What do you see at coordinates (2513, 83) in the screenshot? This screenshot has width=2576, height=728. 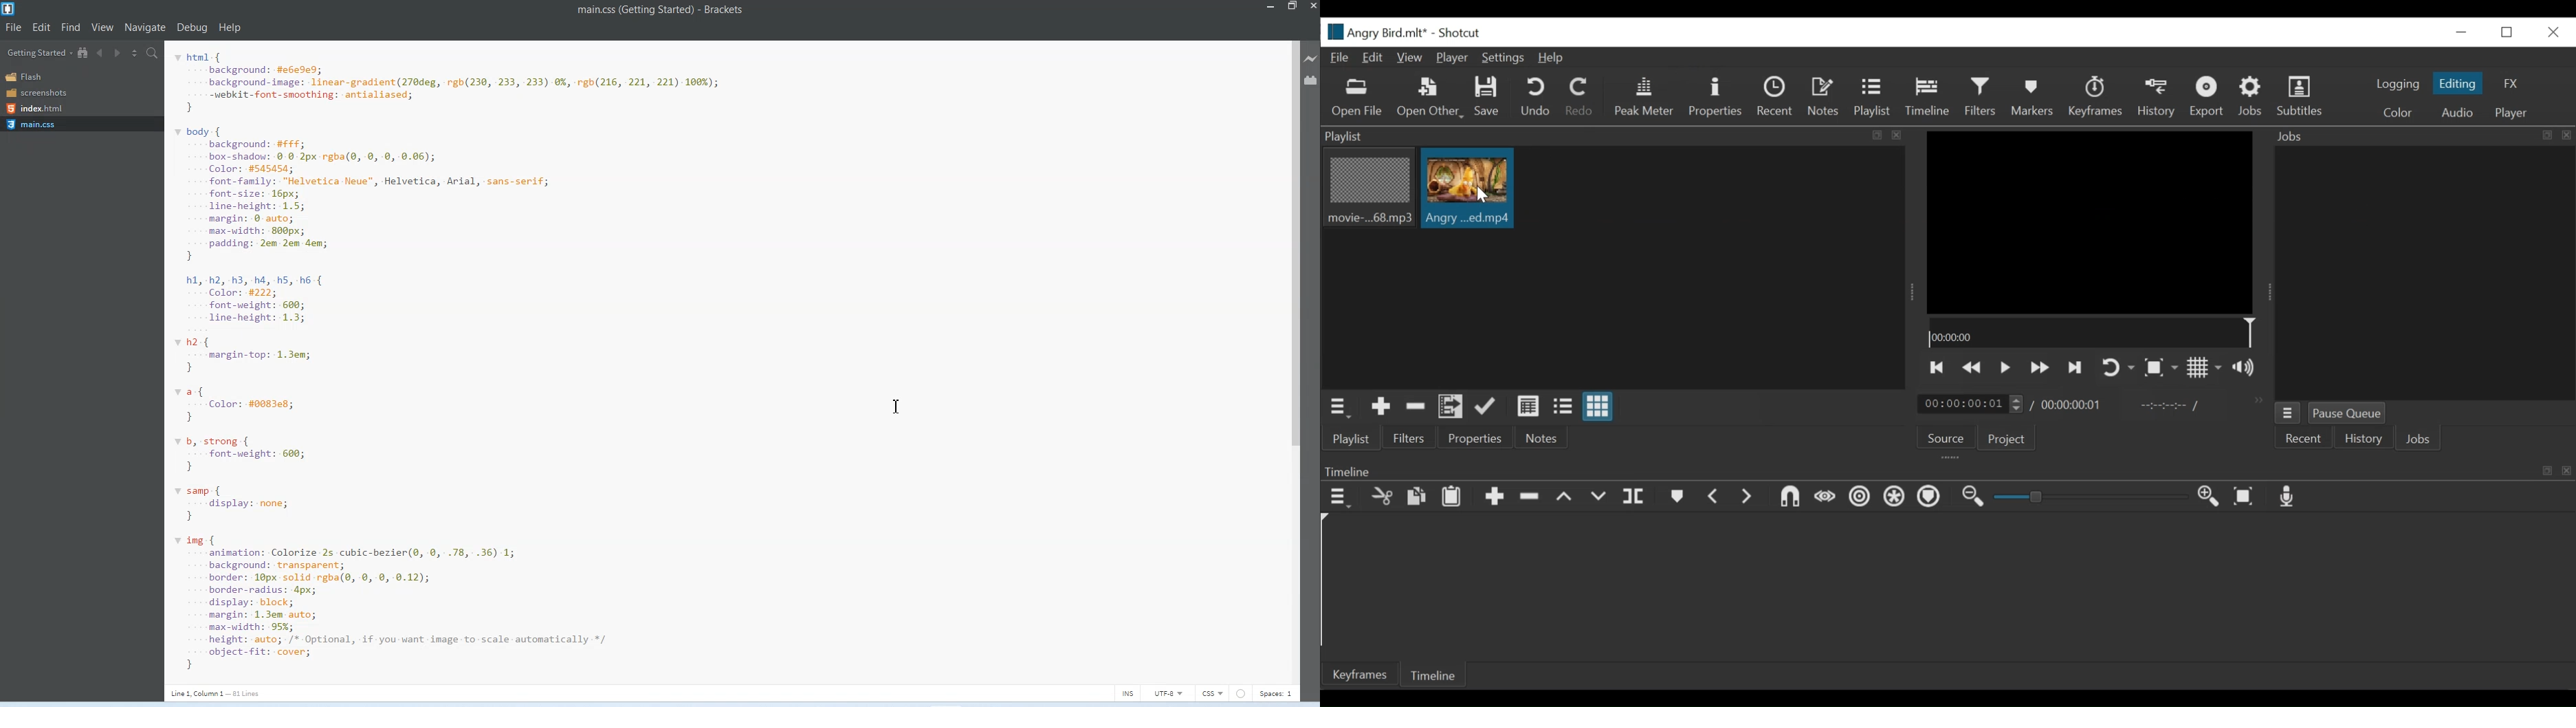 I see `FX` at bounding box center [2513, 83].